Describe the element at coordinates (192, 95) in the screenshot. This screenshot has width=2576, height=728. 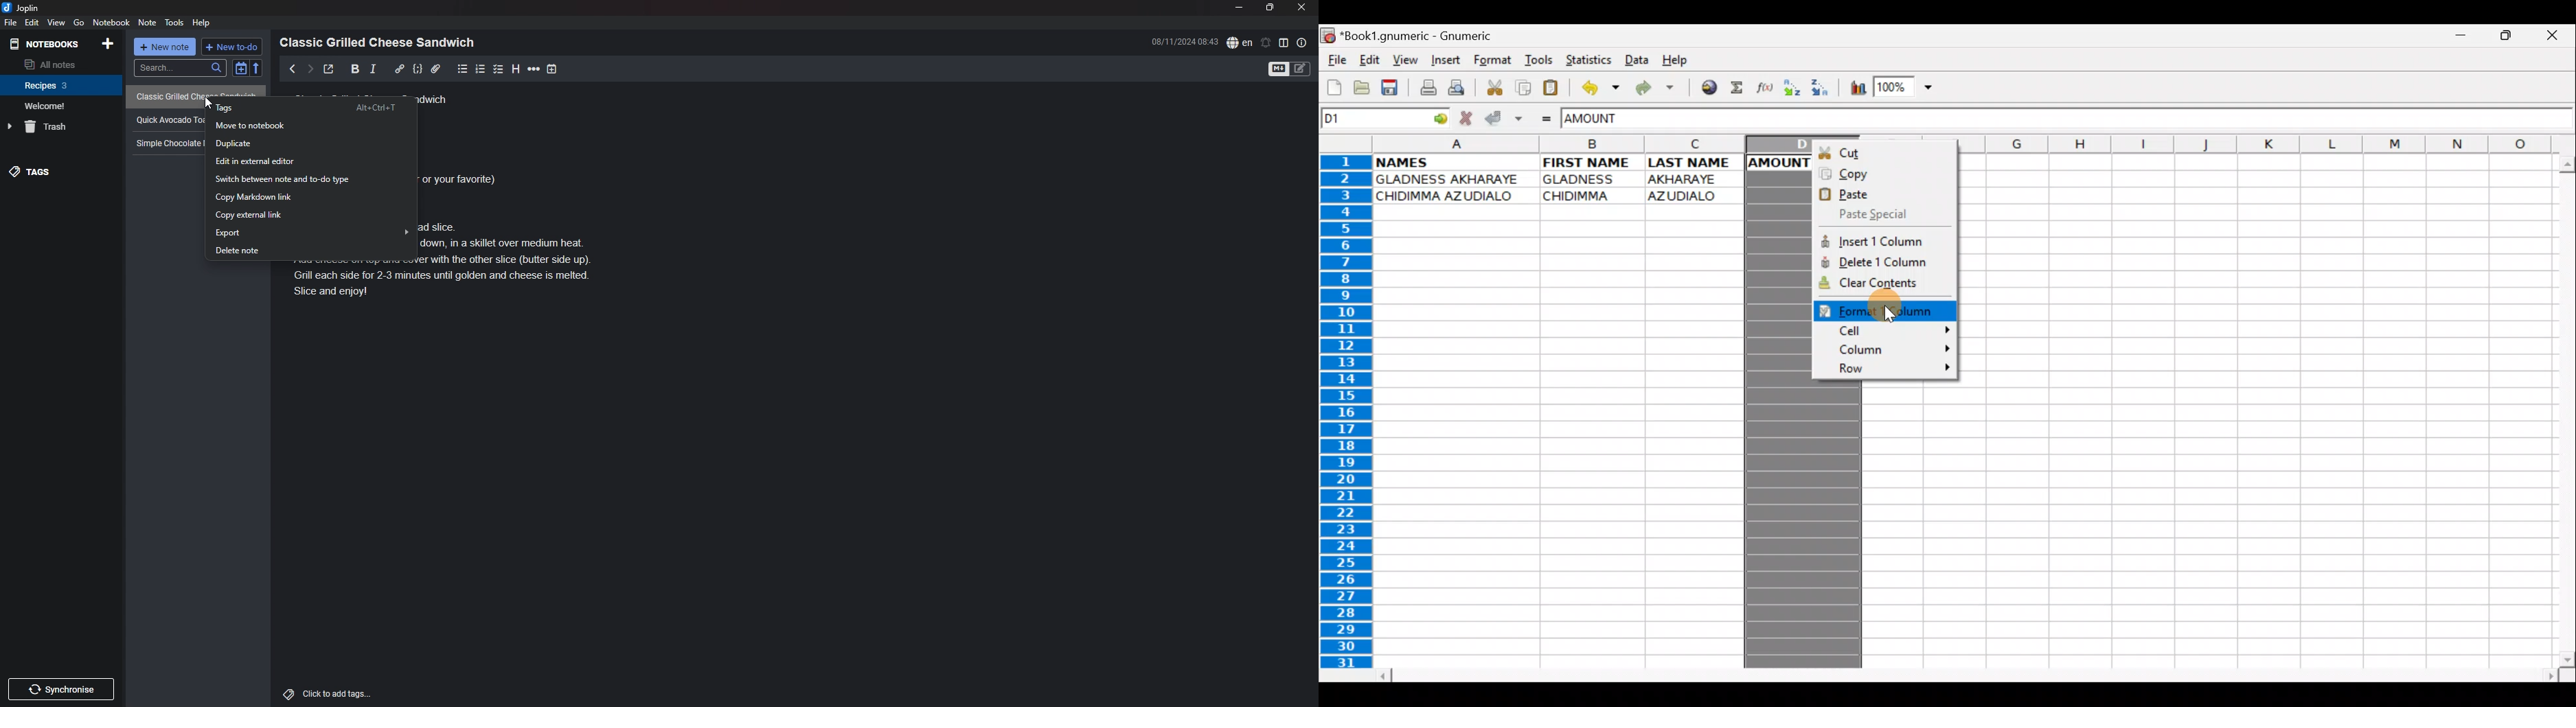
I see `recipe` at that location.